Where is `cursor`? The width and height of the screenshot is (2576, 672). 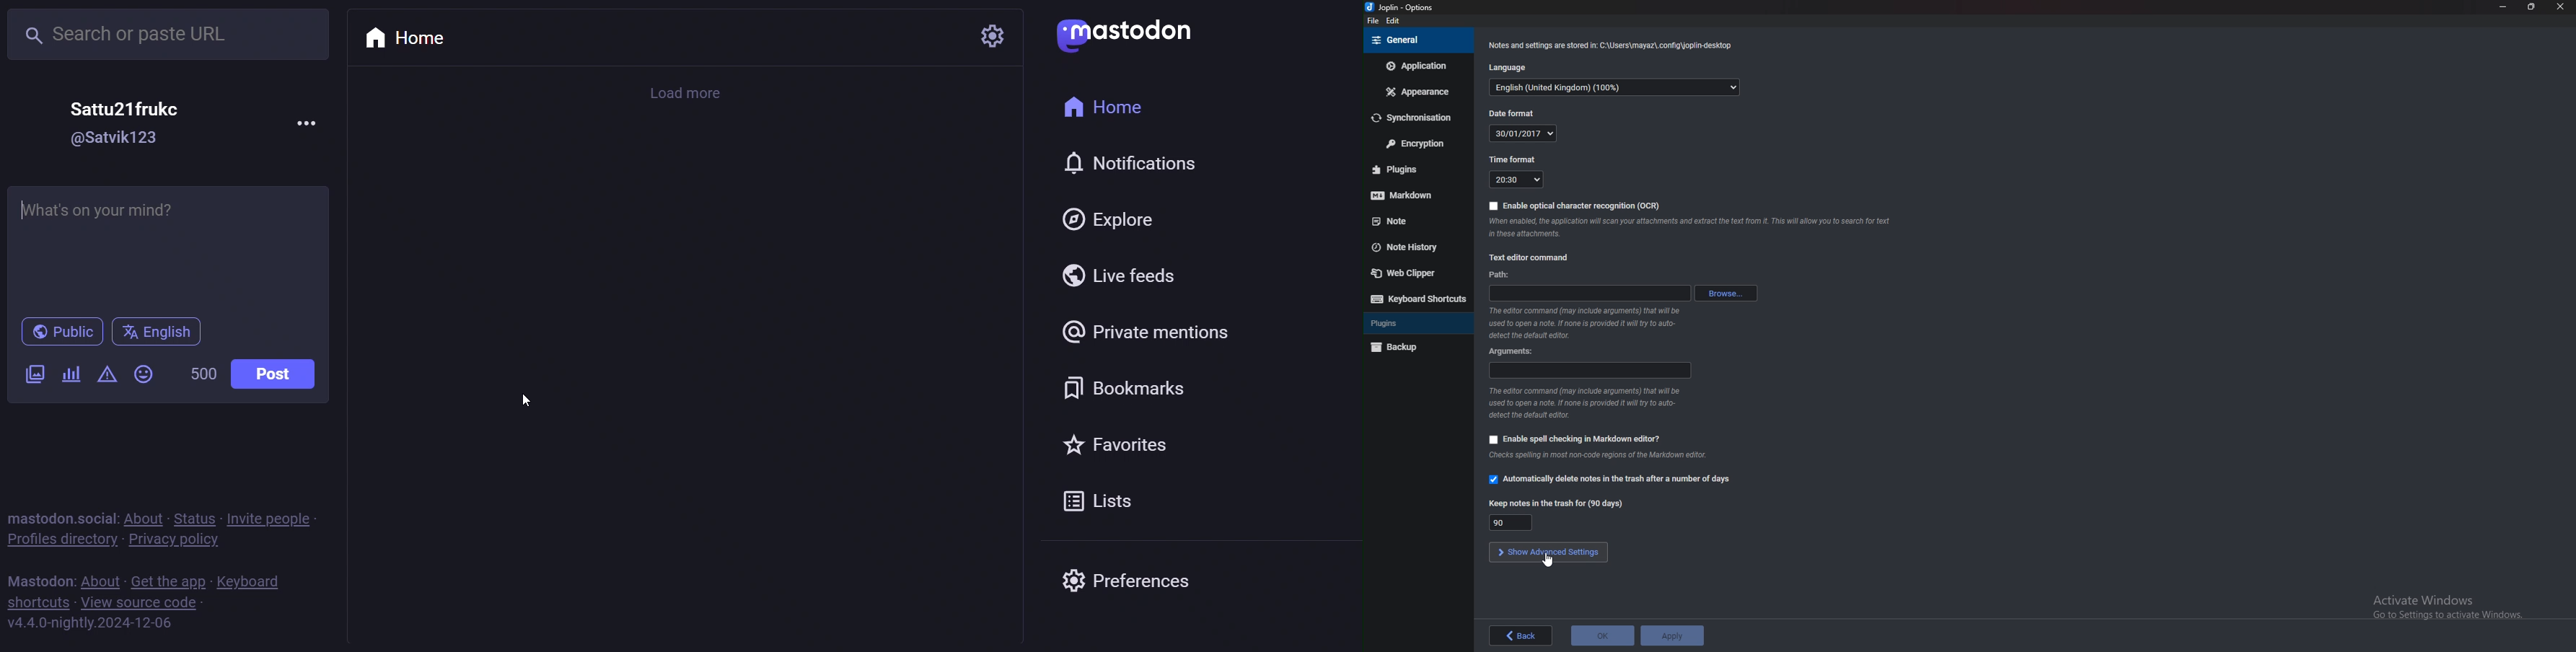
cursor is located at coordinates (1550, 559).